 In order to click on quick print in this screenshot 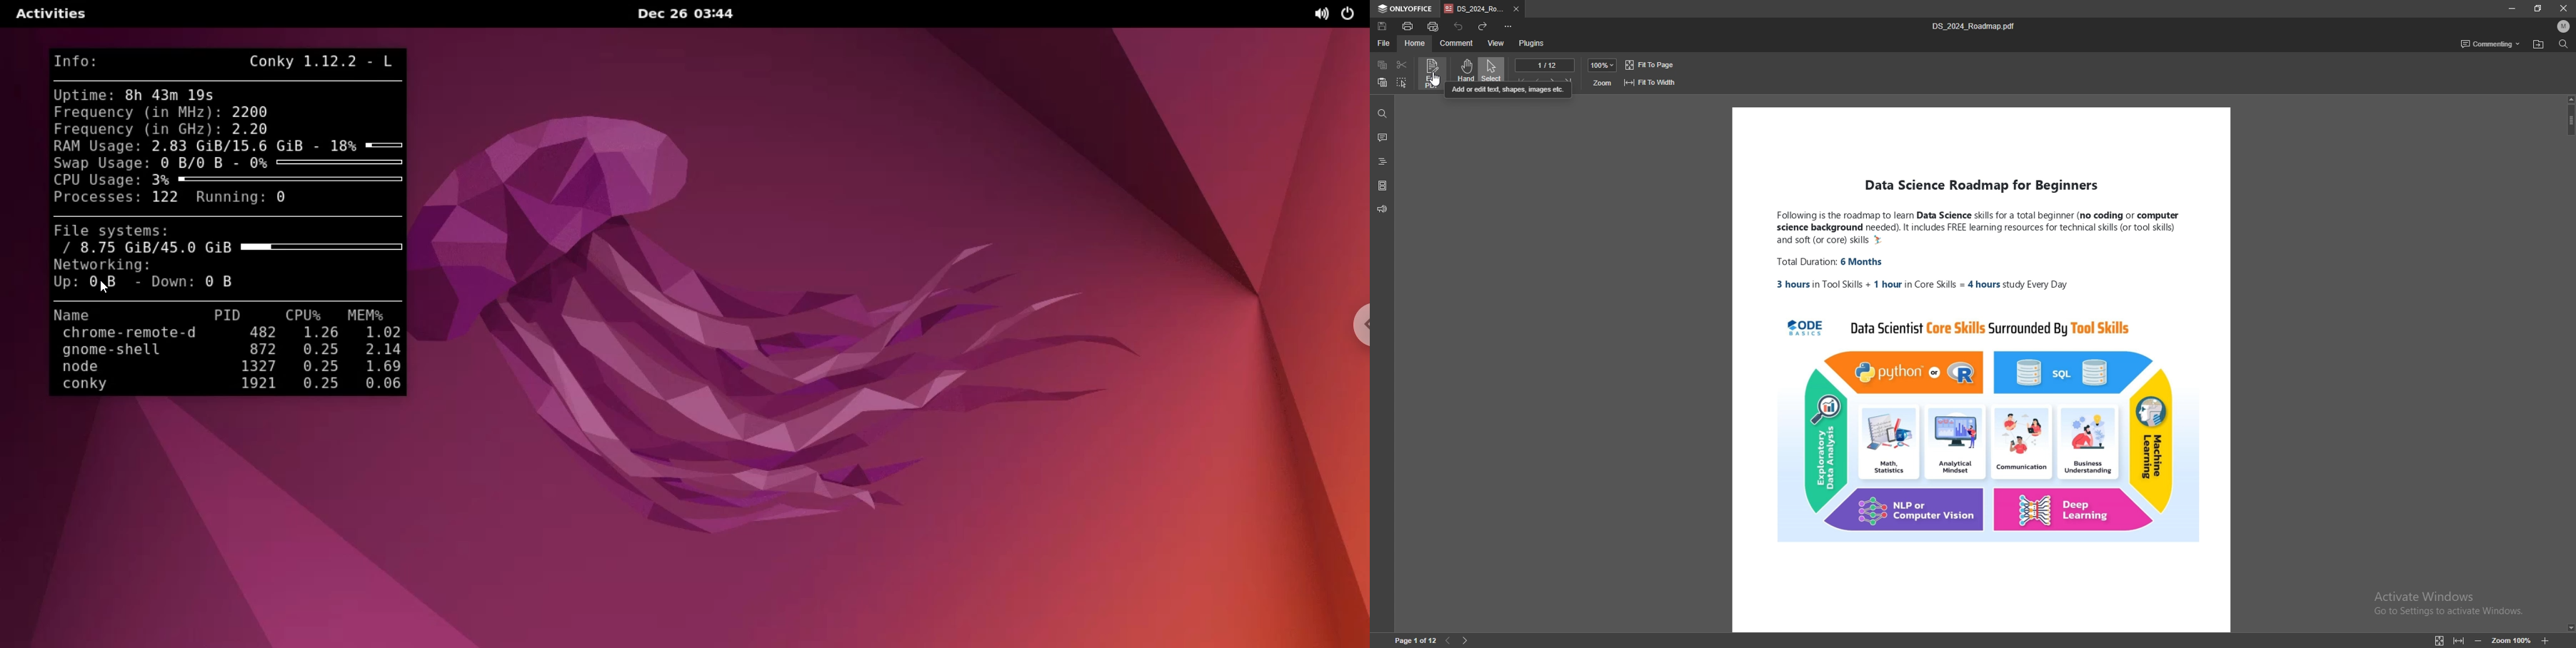, I will do `click(1434, 26)`.